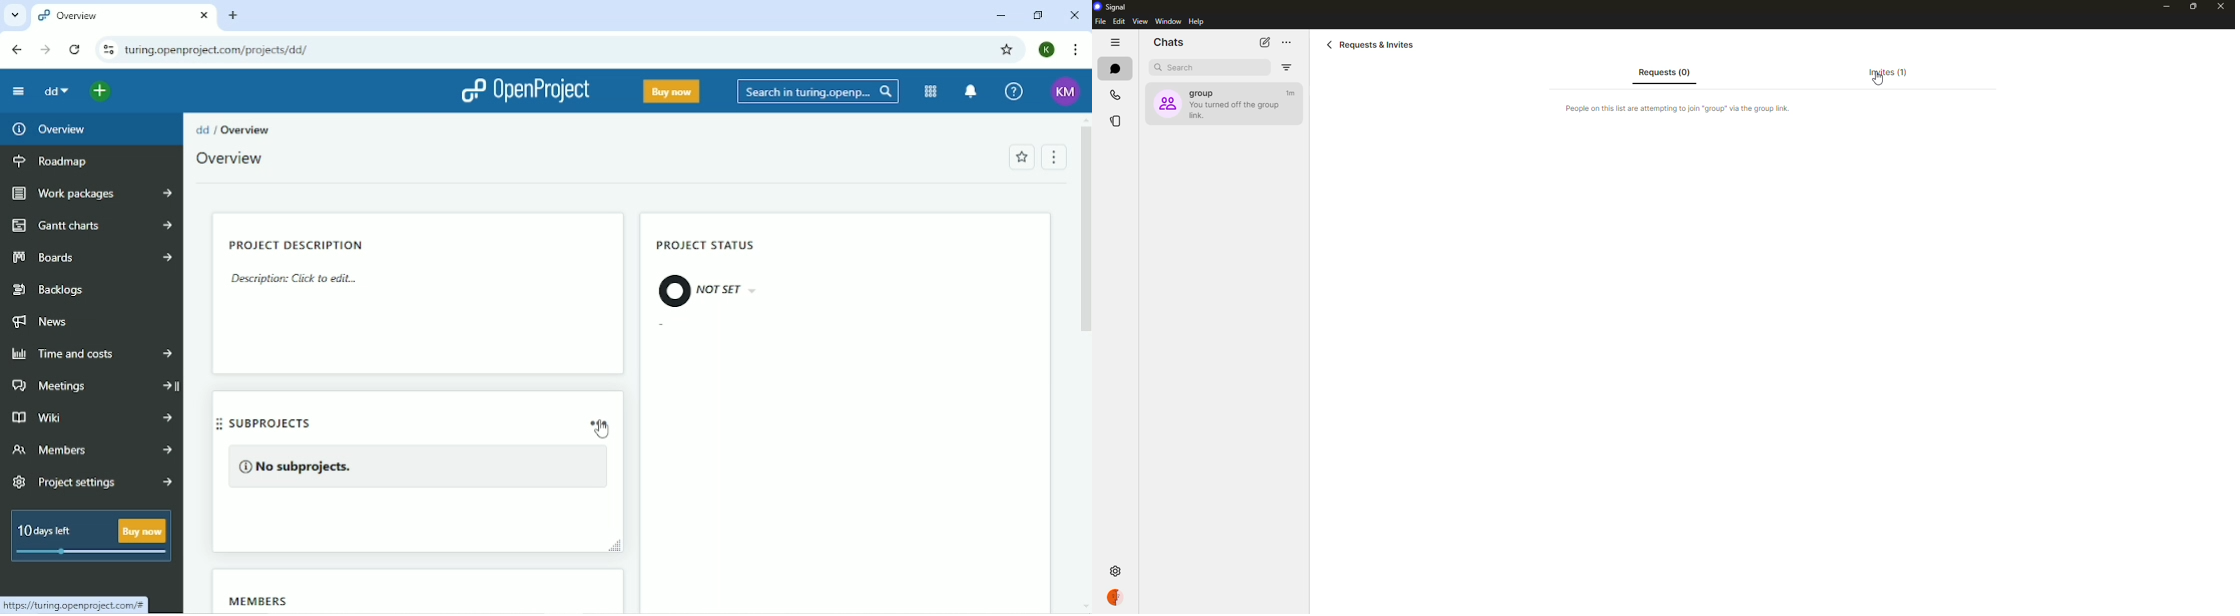  I want to click on Buy now, so click(672, 92).